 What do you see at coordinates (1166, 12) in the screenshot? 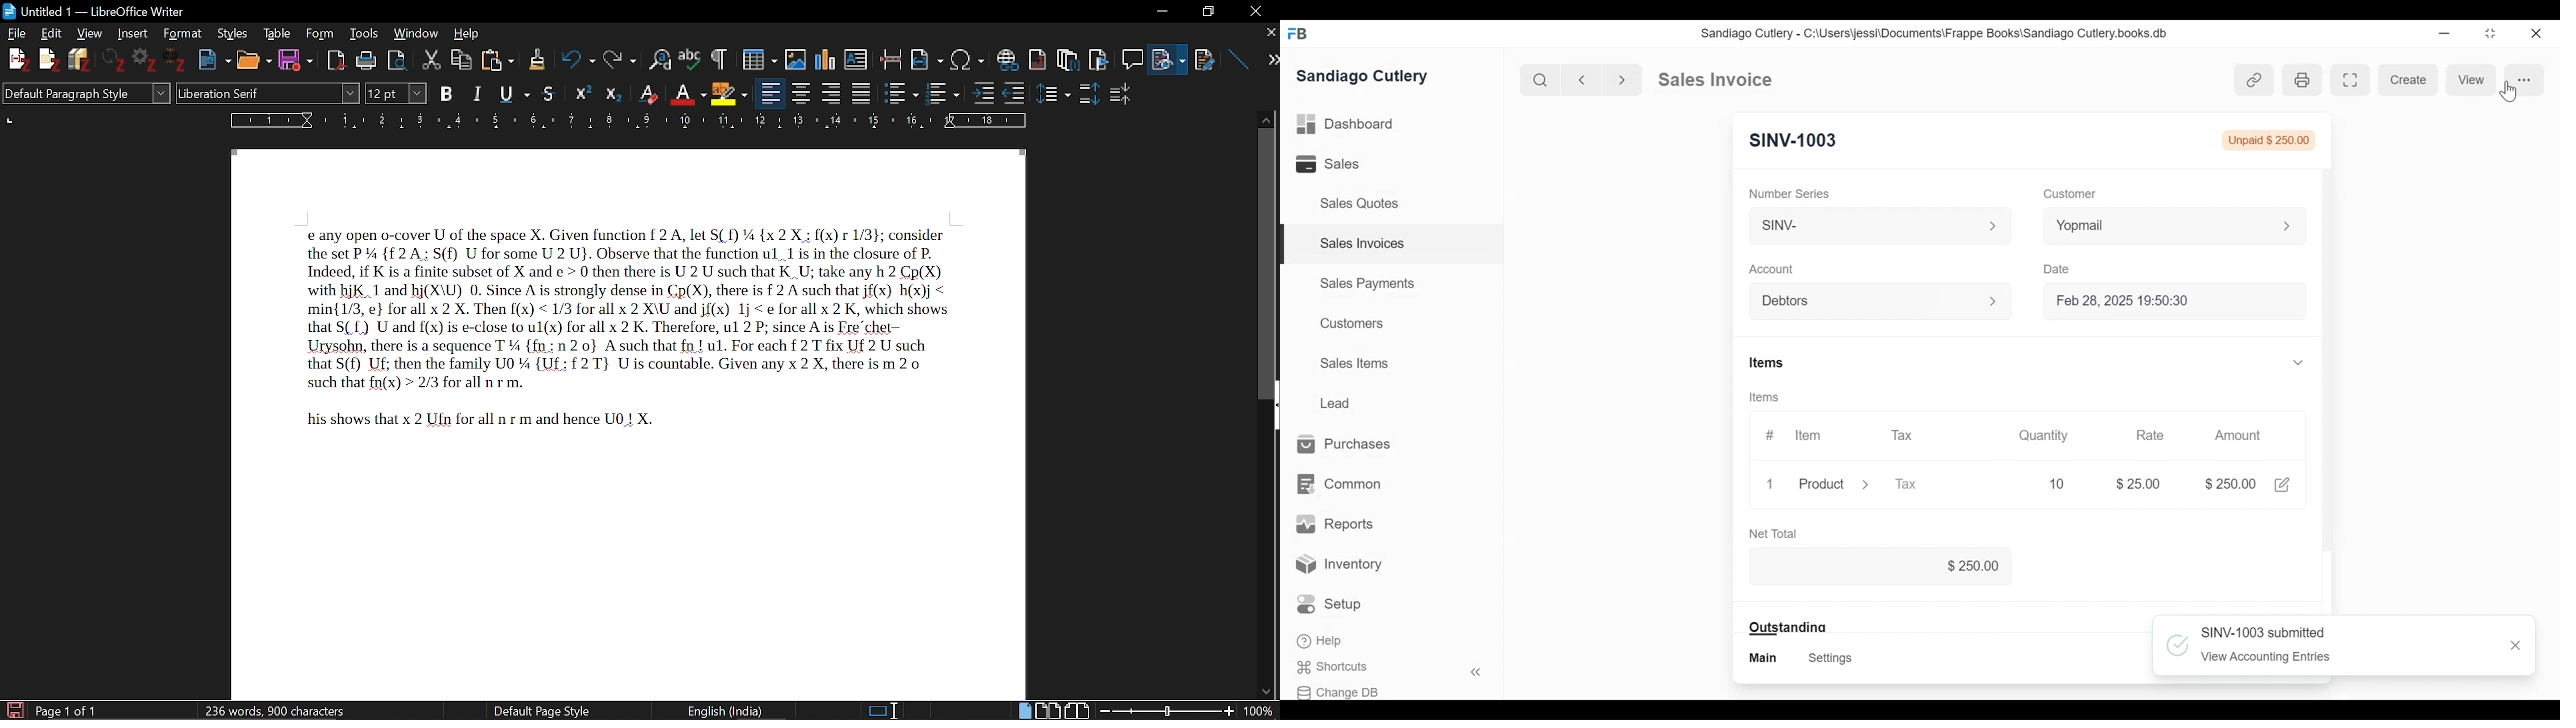
I see `minimize` at bounding box center [1166, 12].